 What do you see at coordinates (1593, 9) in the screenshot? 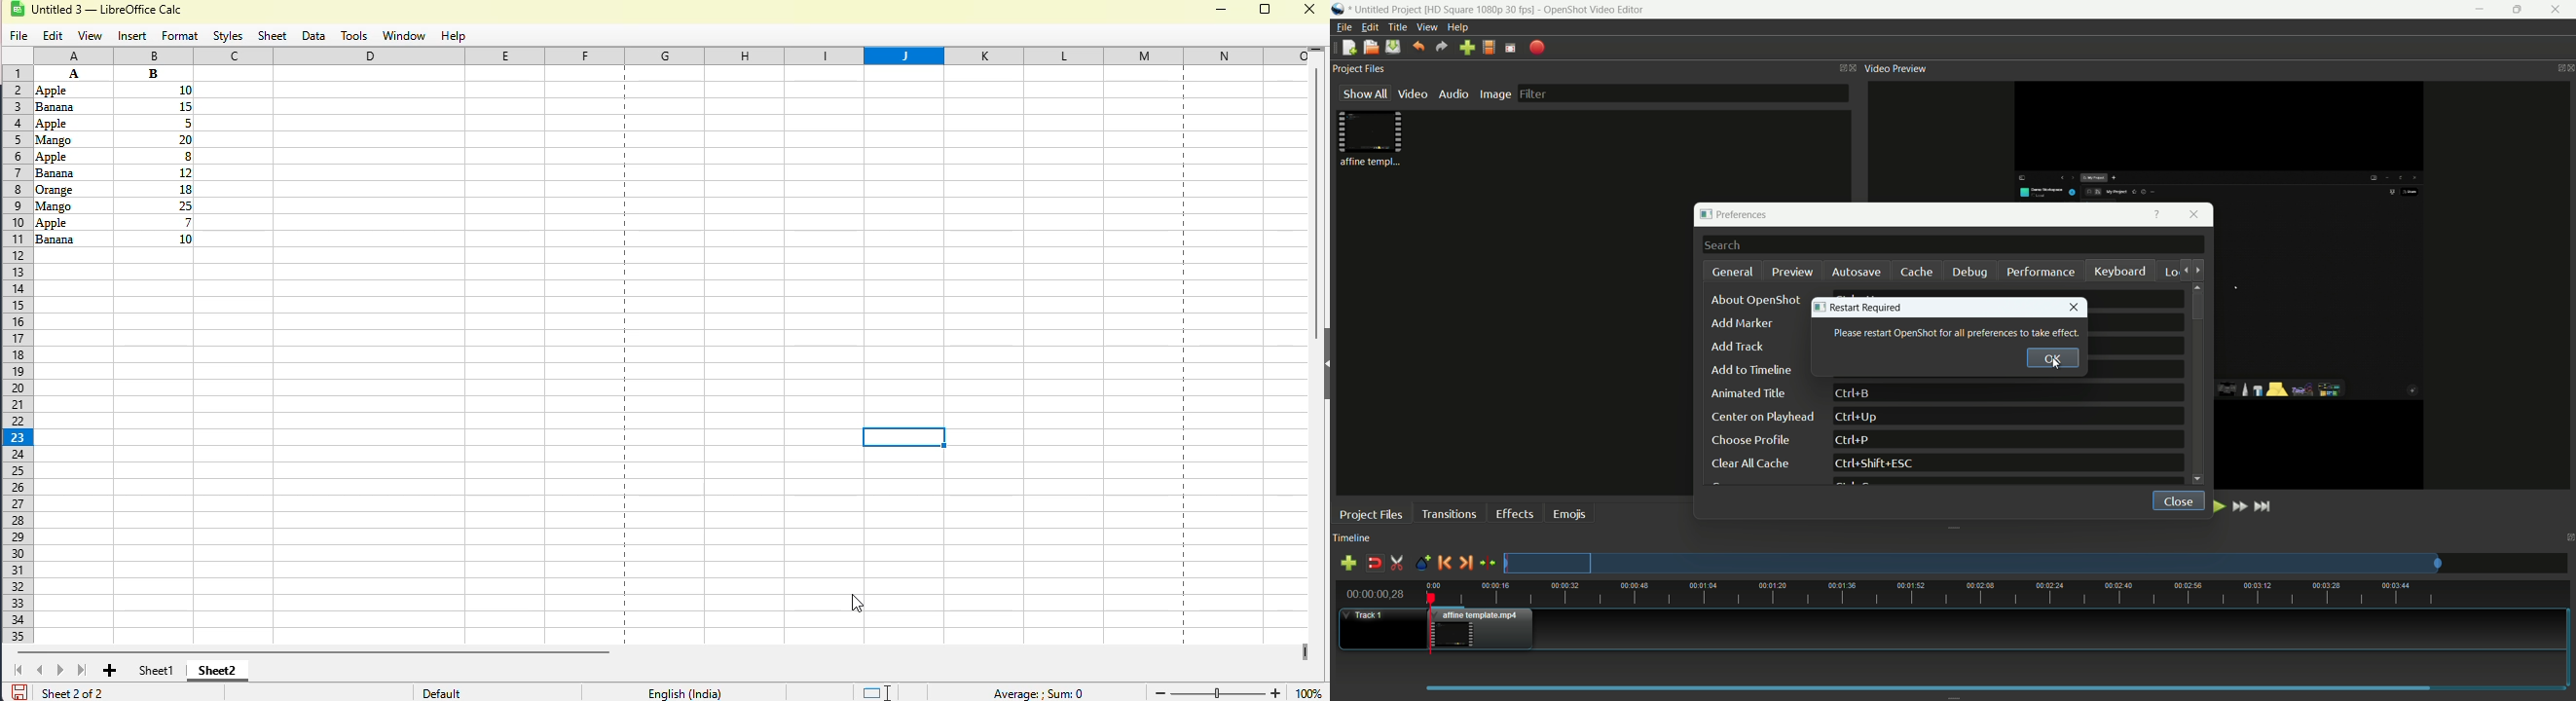
I see `app name` at bounding box center [1593, 9].